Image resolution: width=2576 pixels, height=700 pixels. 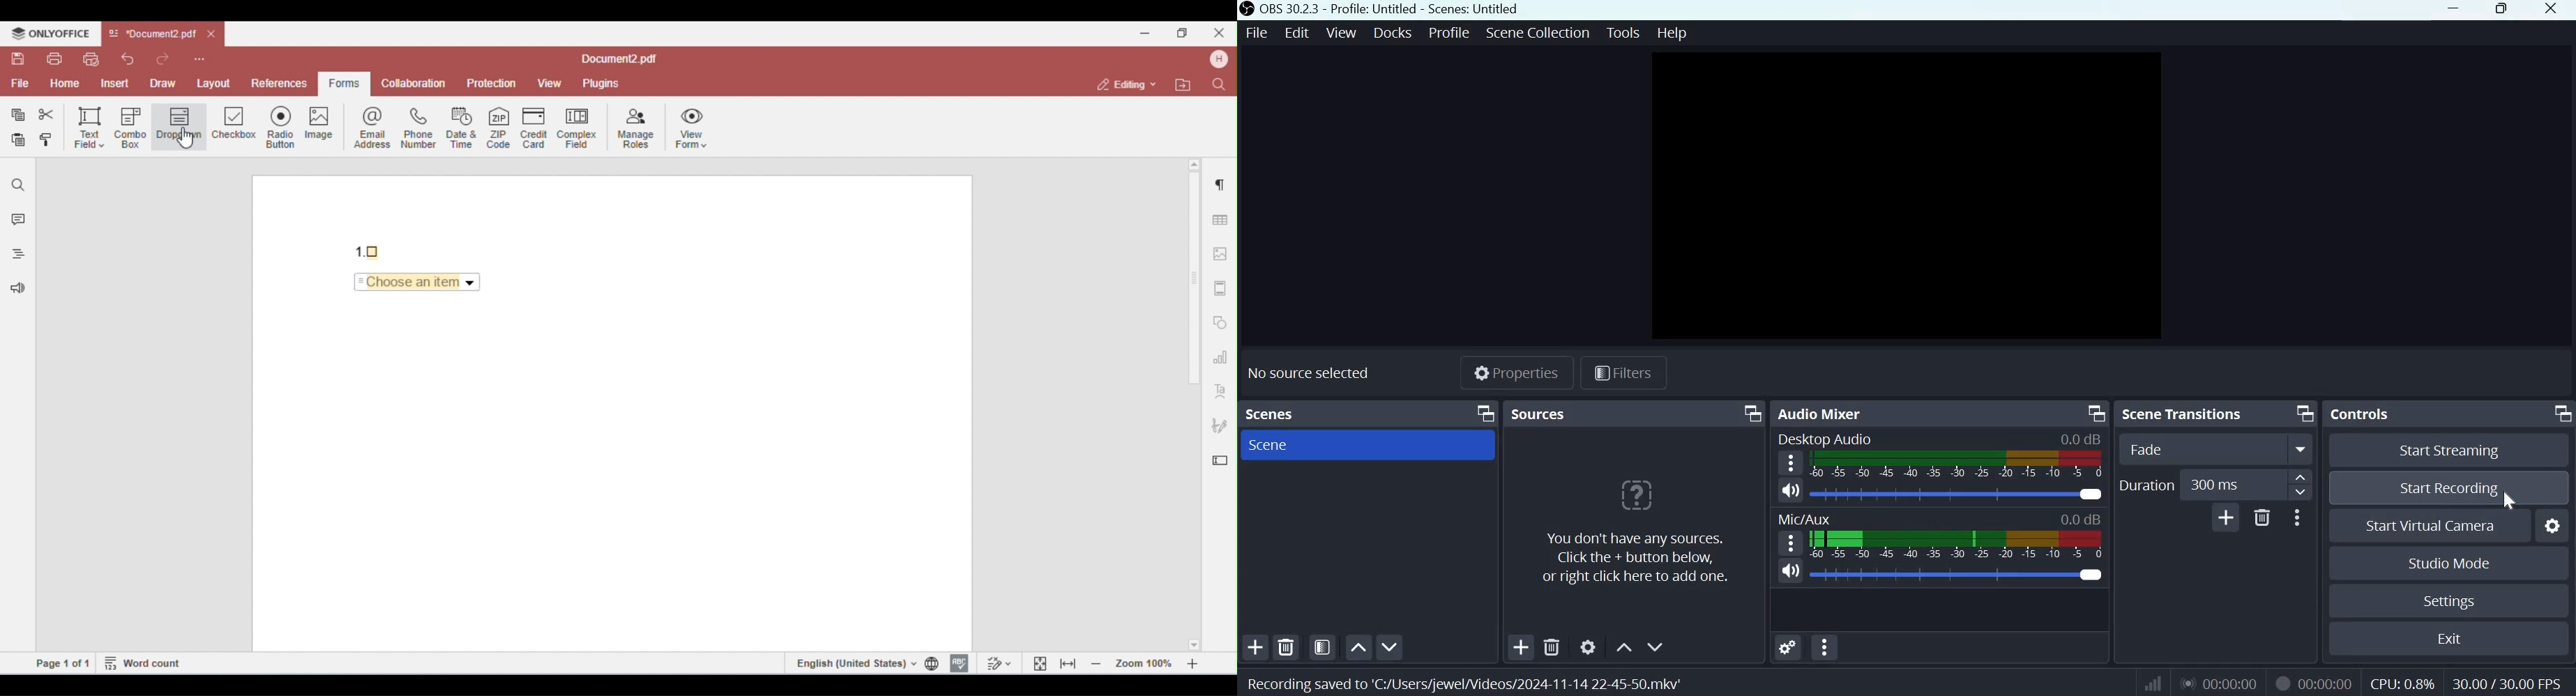 What do you see at coordinates (2078, 519) in the screenshot?
I see `0.0db` at bounding box center [2078, 519].